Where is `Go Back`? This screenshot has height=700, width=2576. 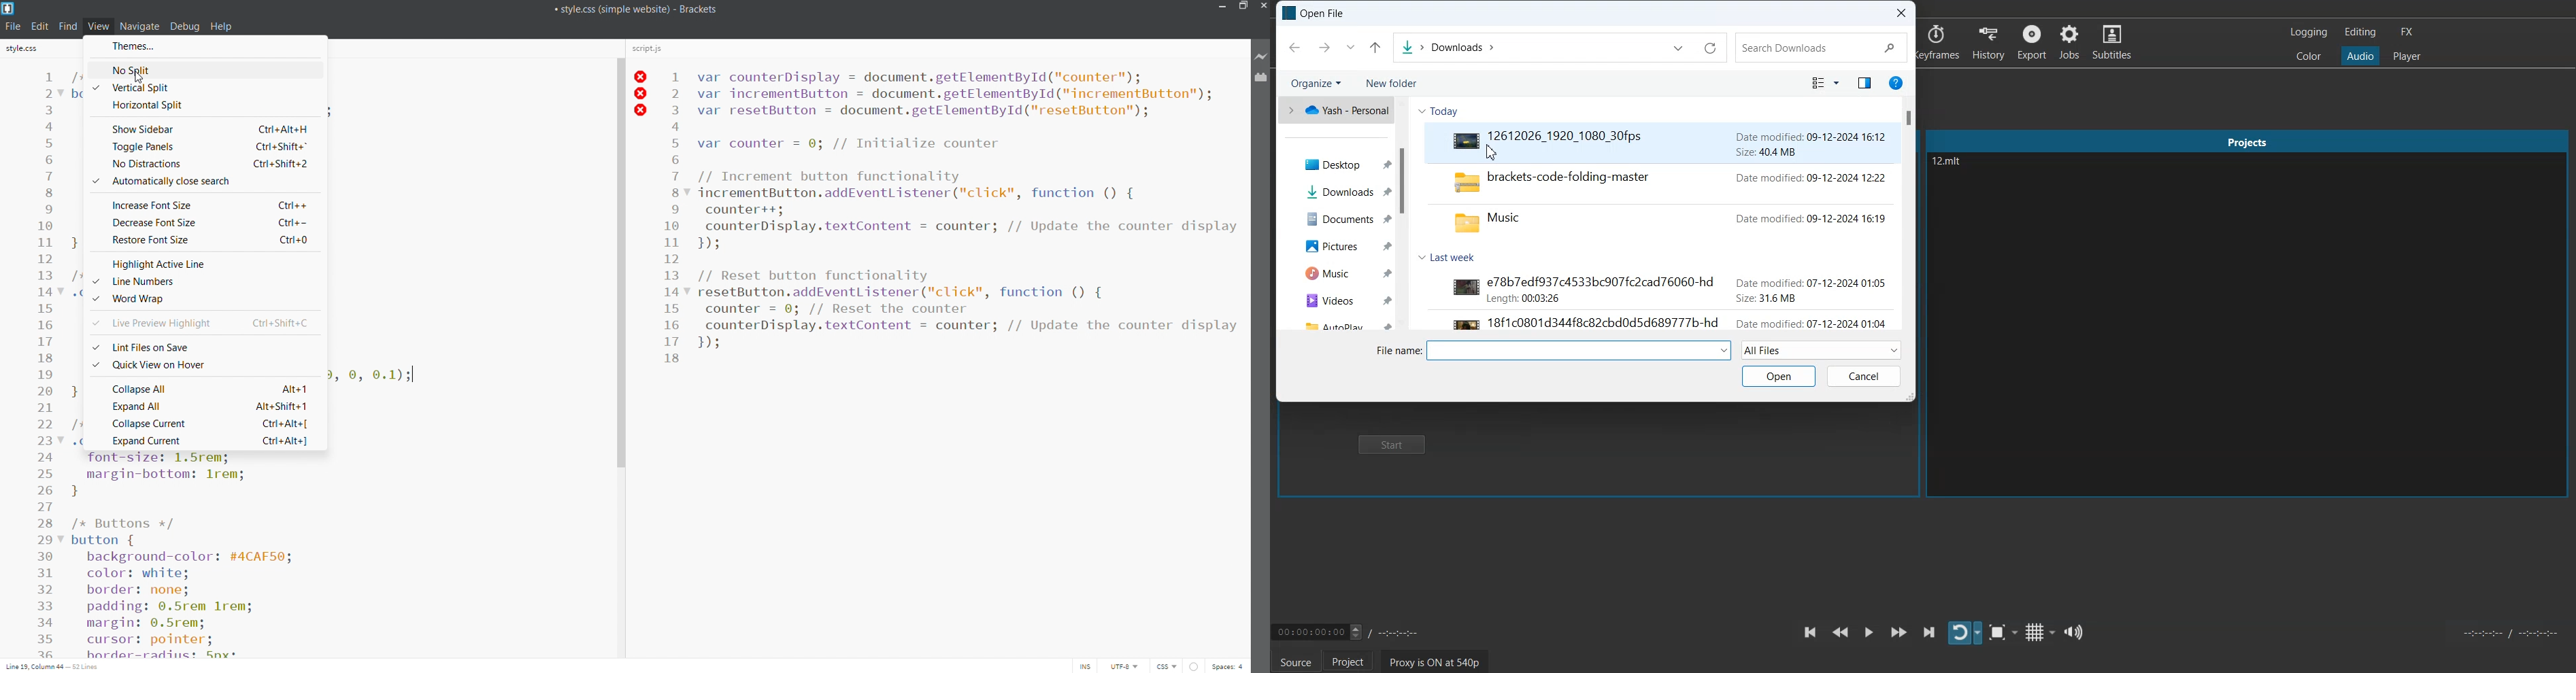
Go Back is located at coordinates (1294, 47).